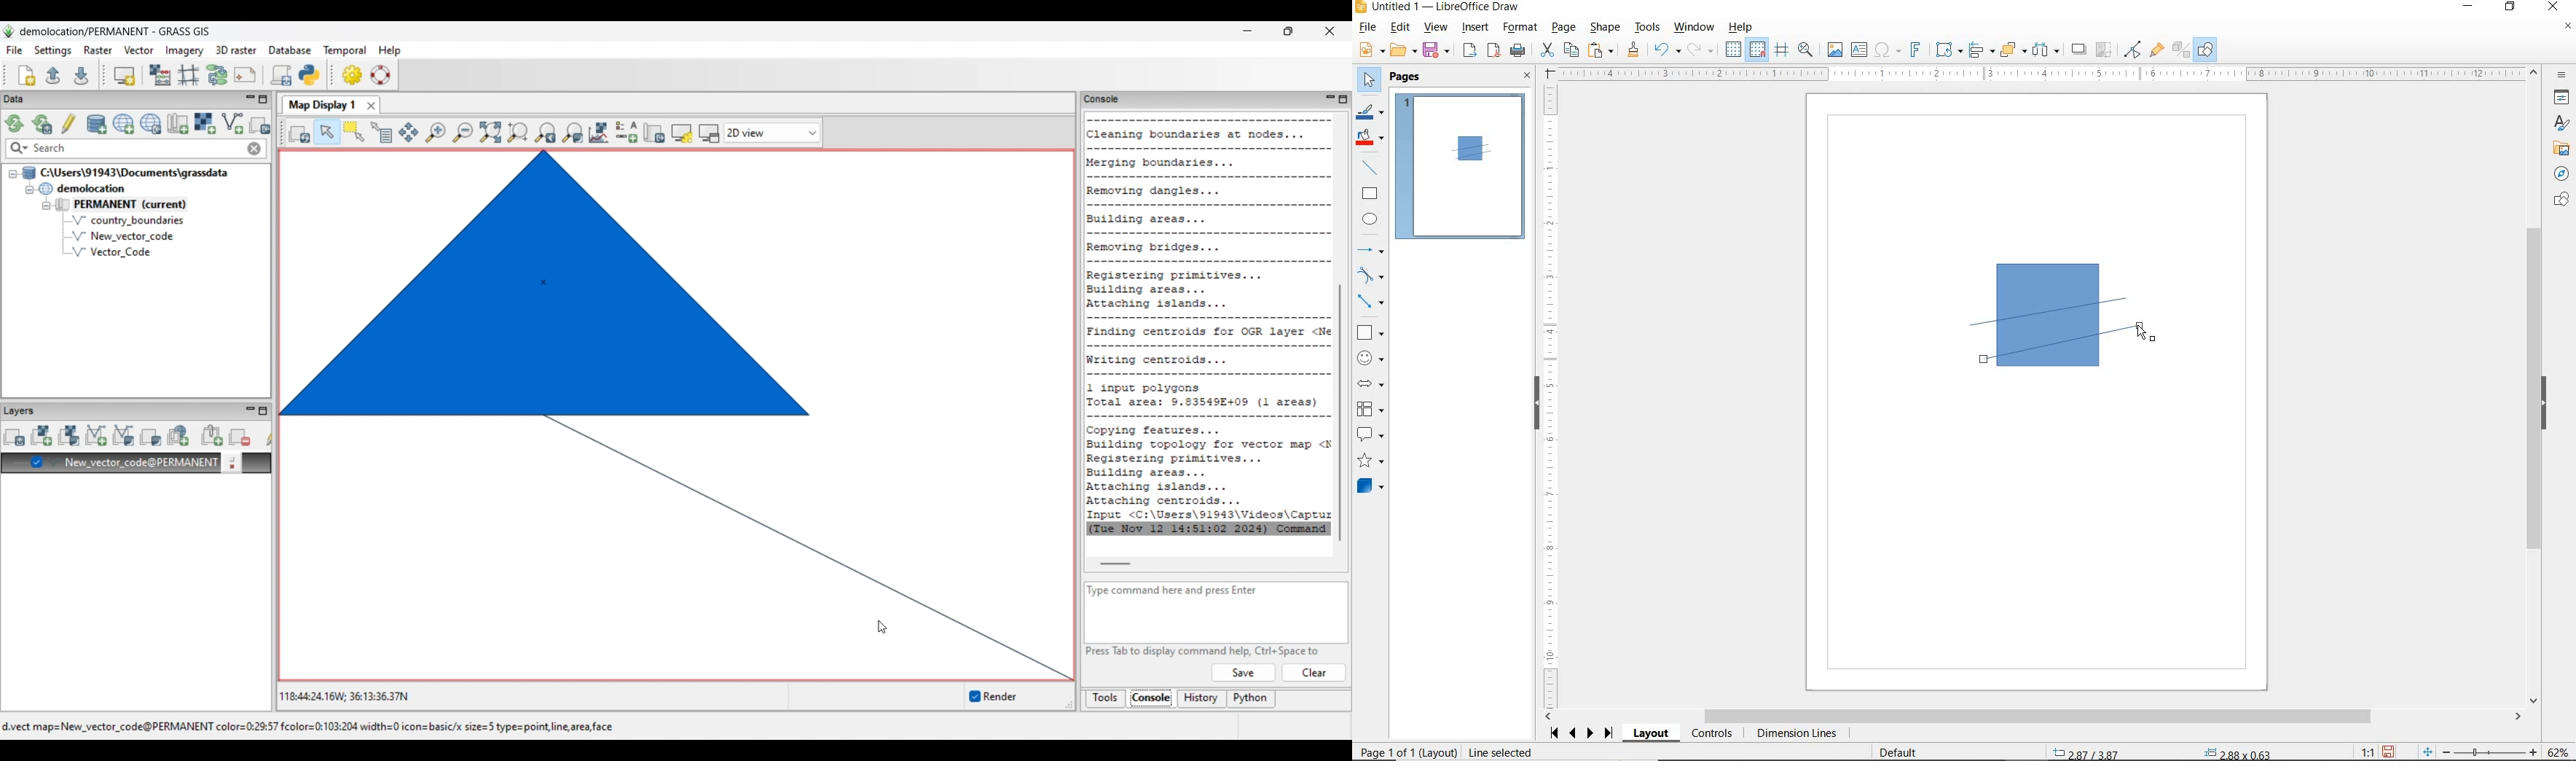  I want to click on RULER, so click(1551, 397).